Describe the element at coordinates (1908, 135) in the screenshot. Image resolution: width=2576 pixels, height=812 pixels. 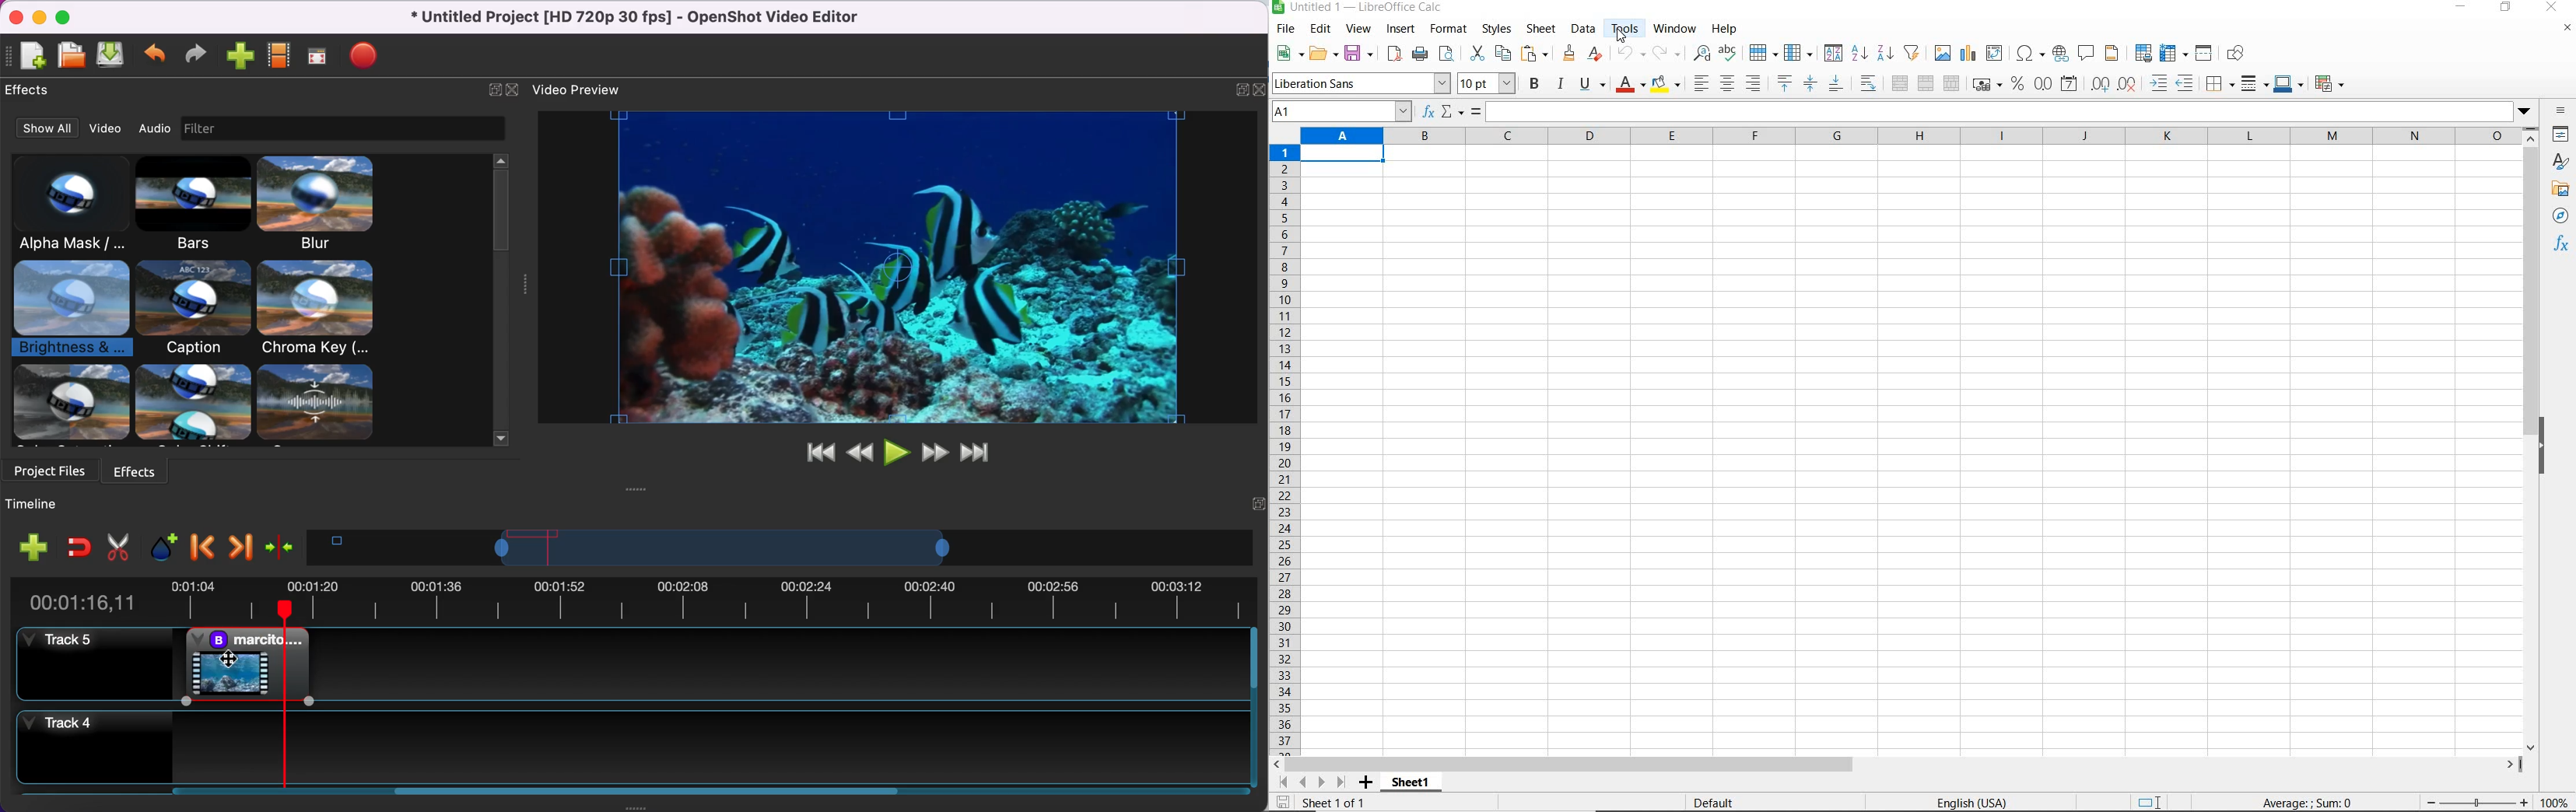
I see `COLUMNS` at that location.